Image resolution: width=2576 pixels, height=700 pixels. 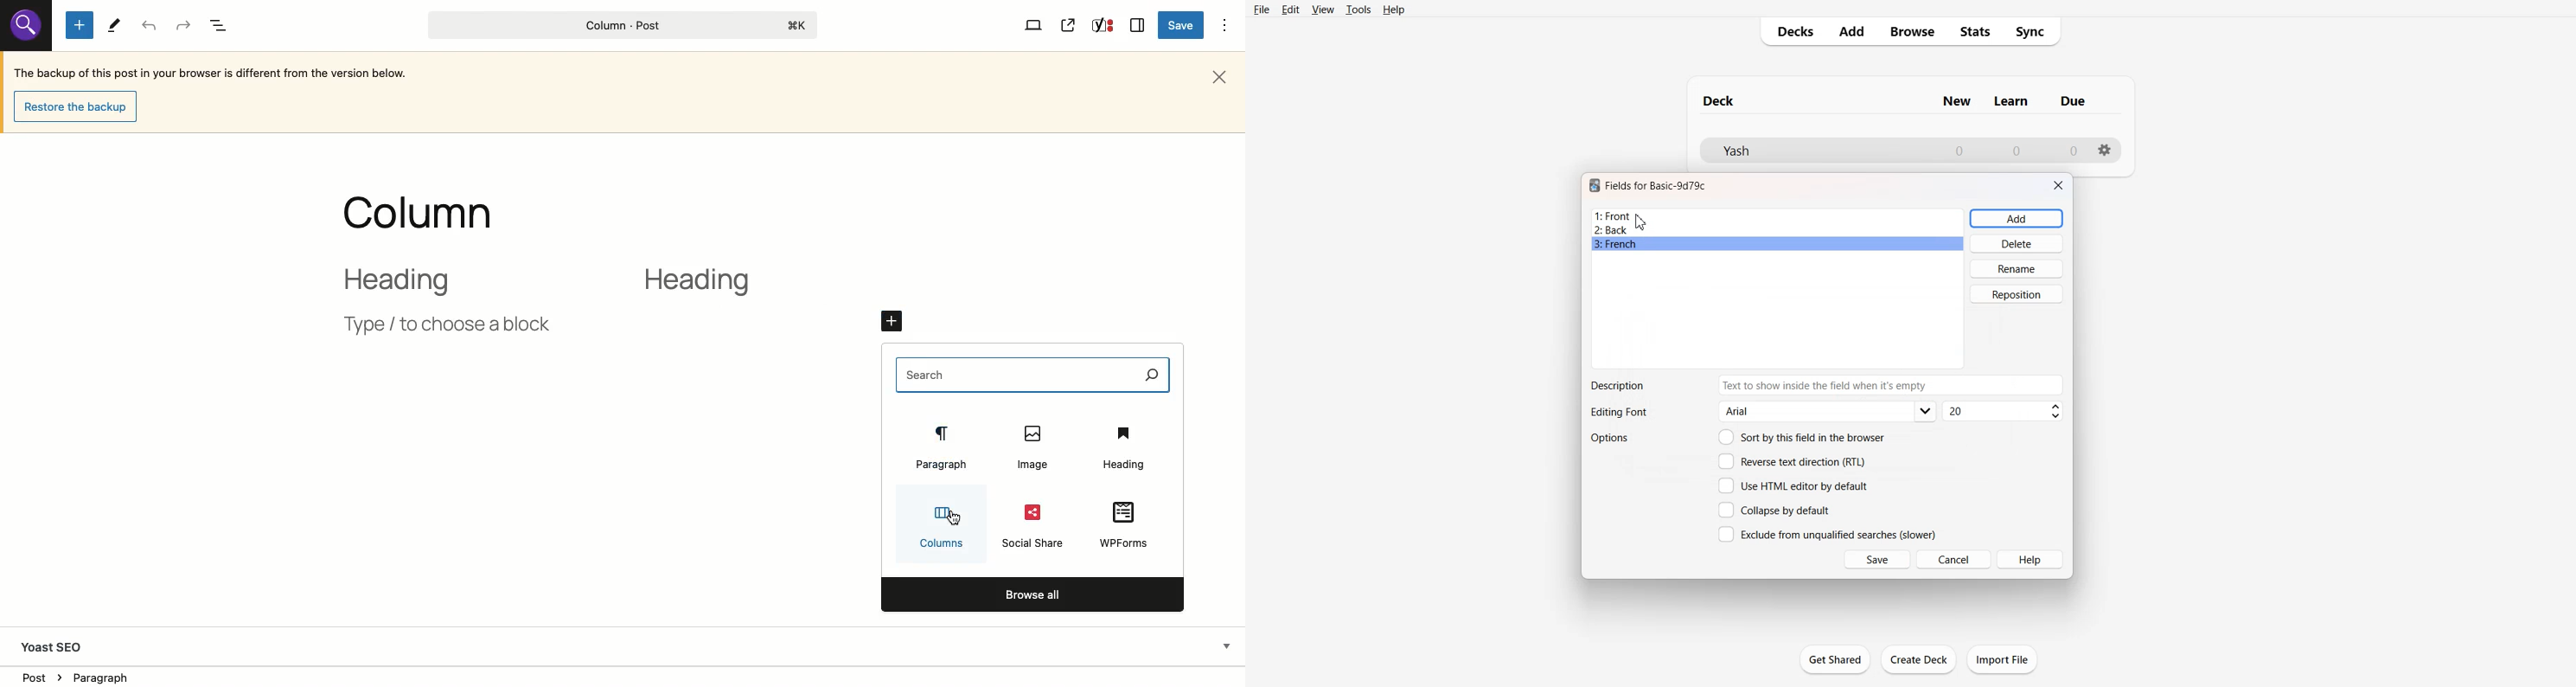 What do you see at coordinates (1226, 24) in the screenshot?
I see `Options` at bounding box center [1226, 24].